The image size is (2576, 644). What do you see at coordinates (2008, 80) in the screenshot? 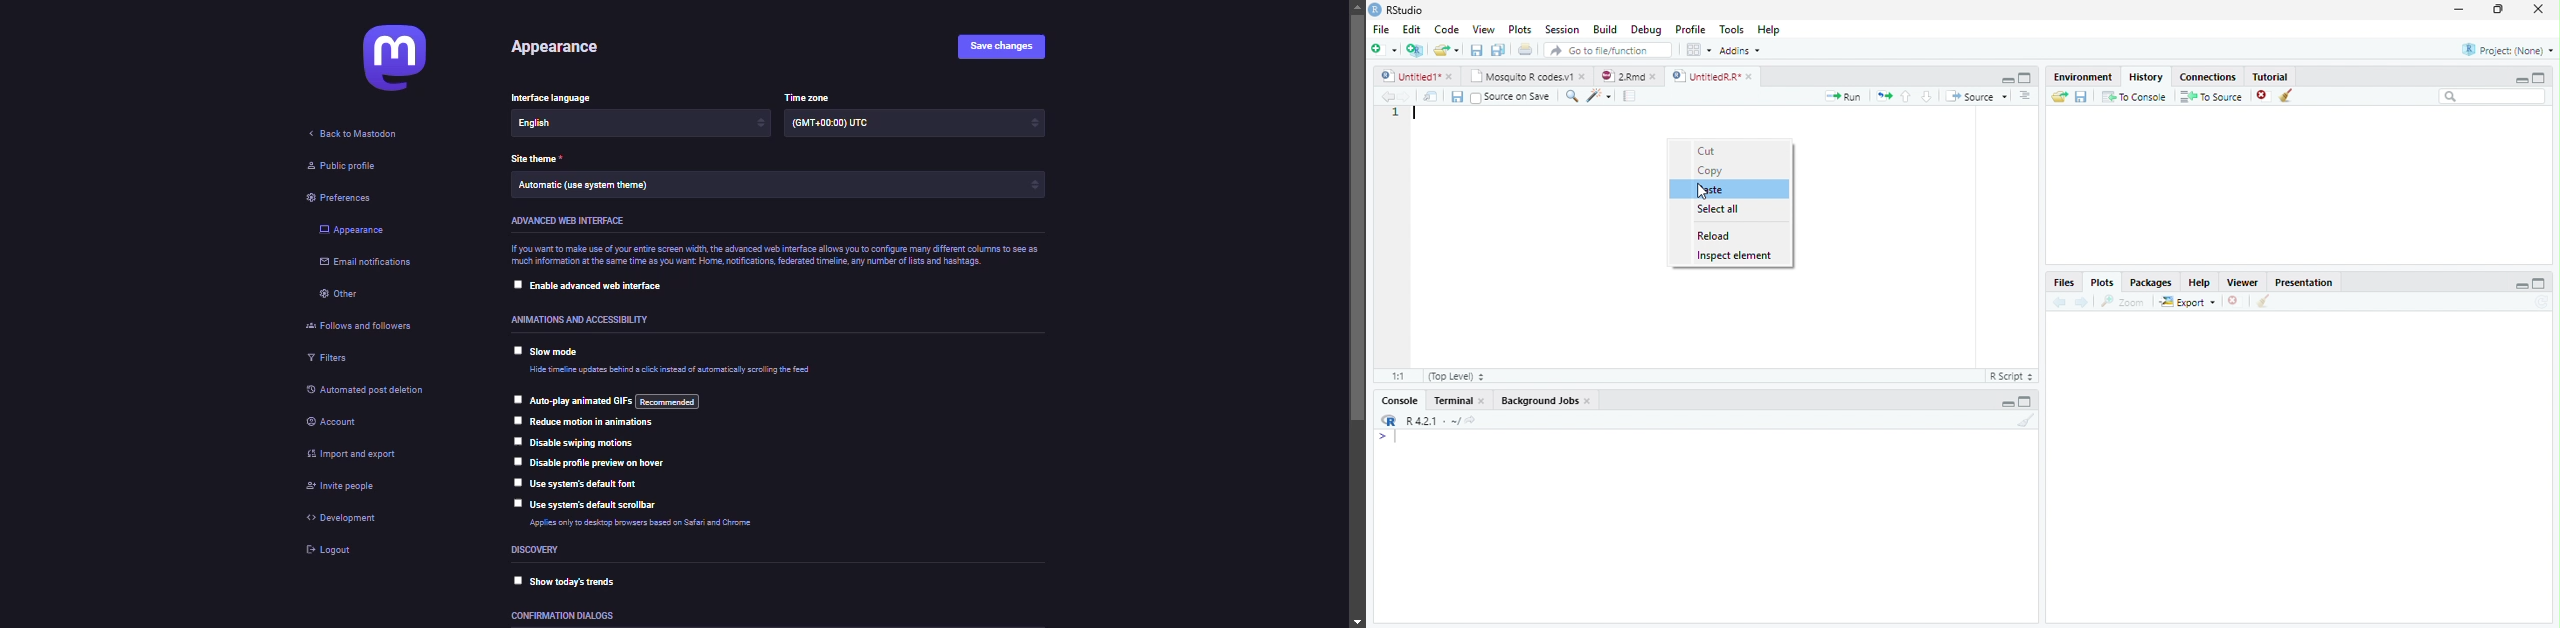
I see `Minimize` at bounding box center [2008, 80].